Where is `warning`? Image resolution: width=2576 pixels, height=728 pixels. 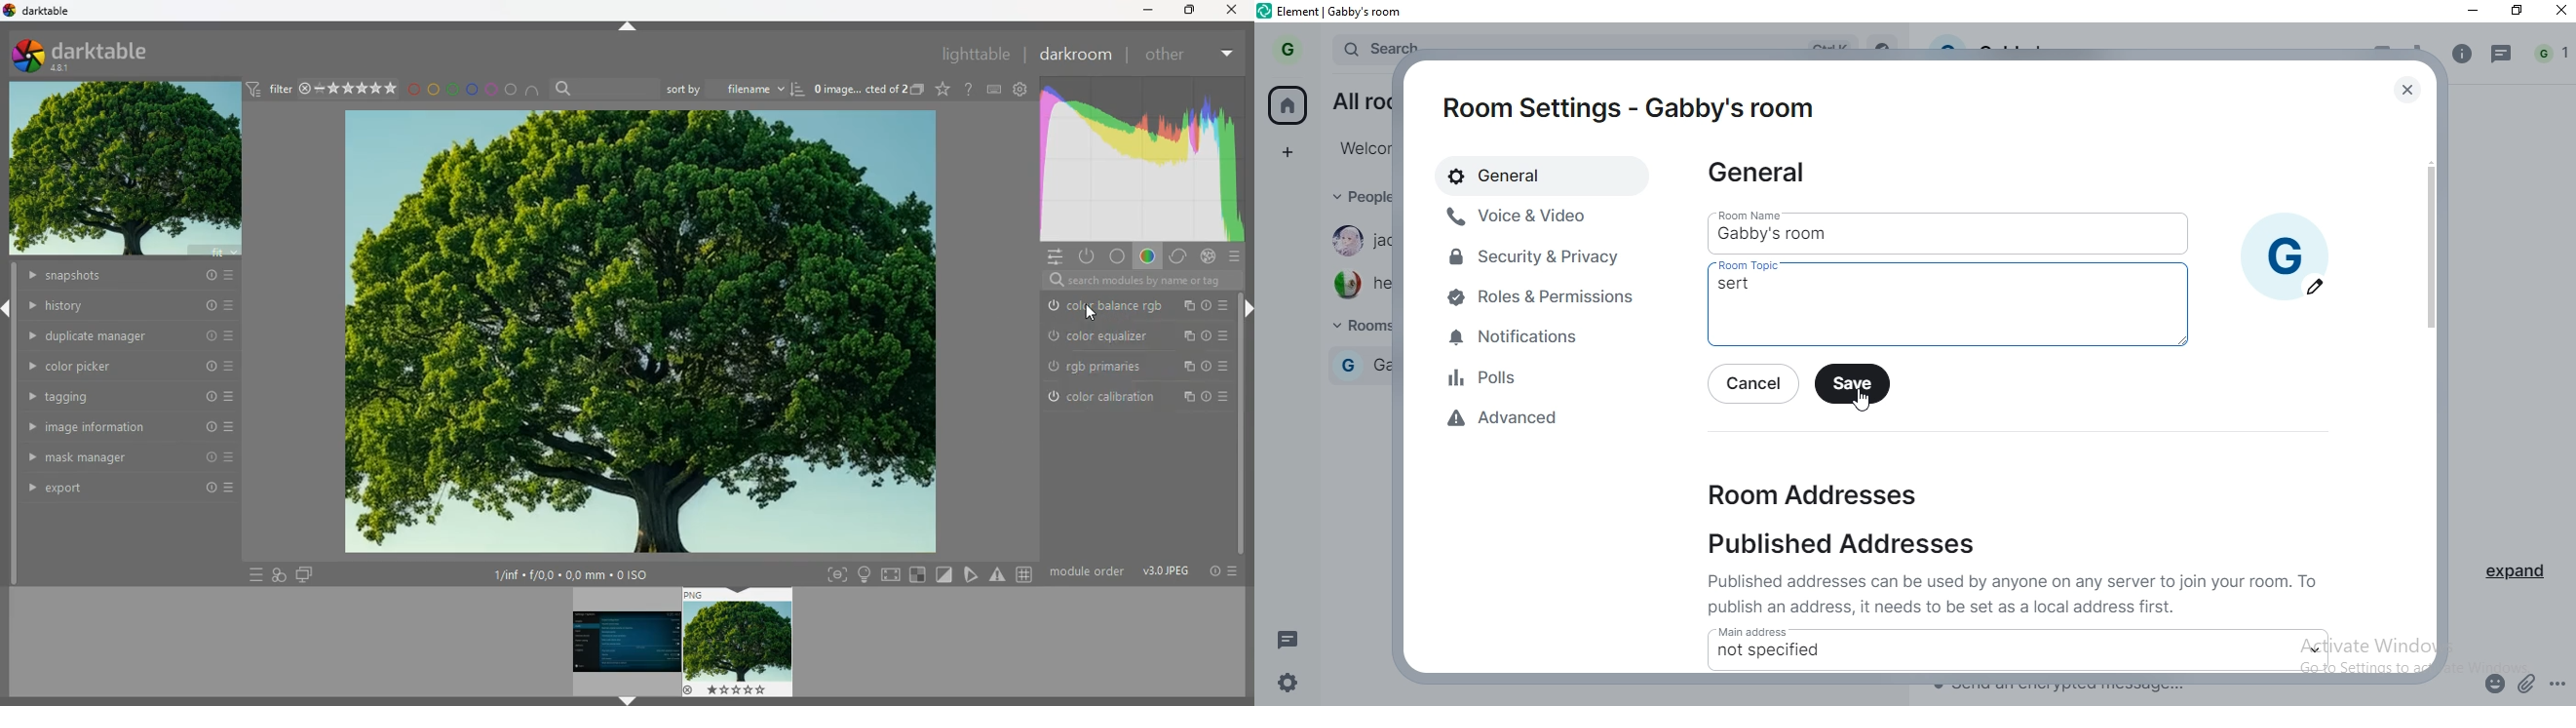 warning is located at coordinates (999, 575).